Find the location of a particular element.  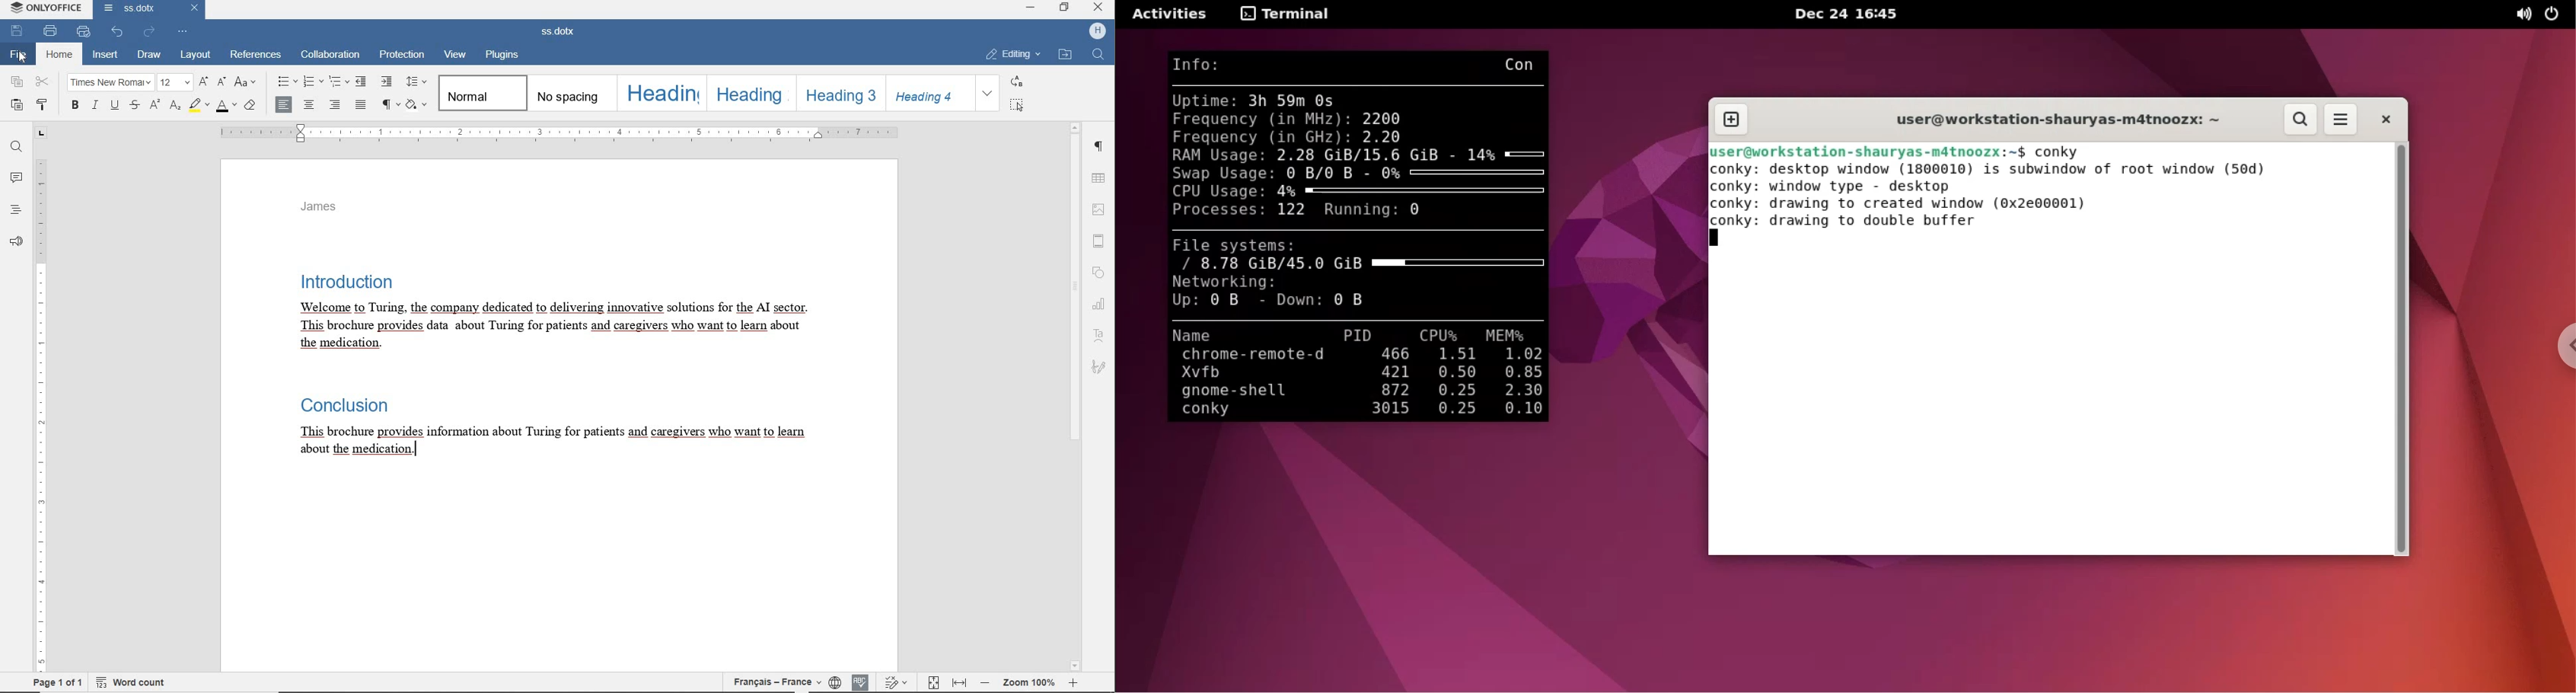

HIGHLIGHT COLOR is located at coordinates (198, 106).